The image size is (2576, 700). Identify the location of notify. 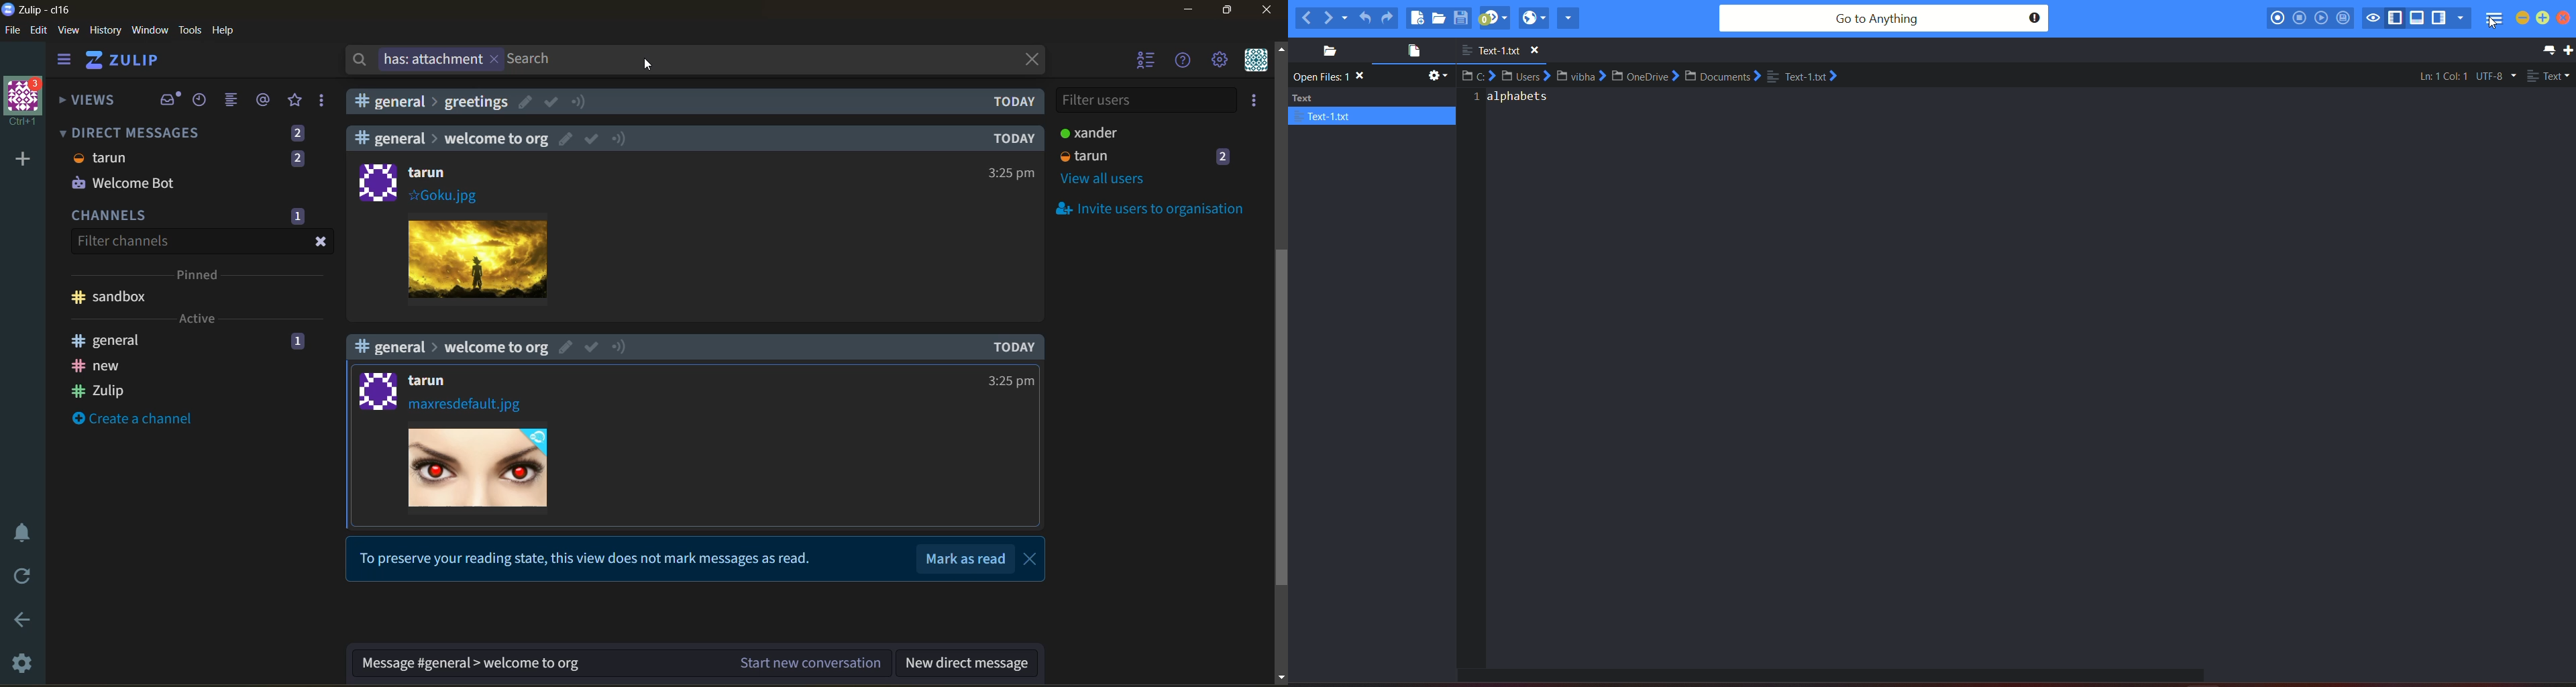
(620, 138).